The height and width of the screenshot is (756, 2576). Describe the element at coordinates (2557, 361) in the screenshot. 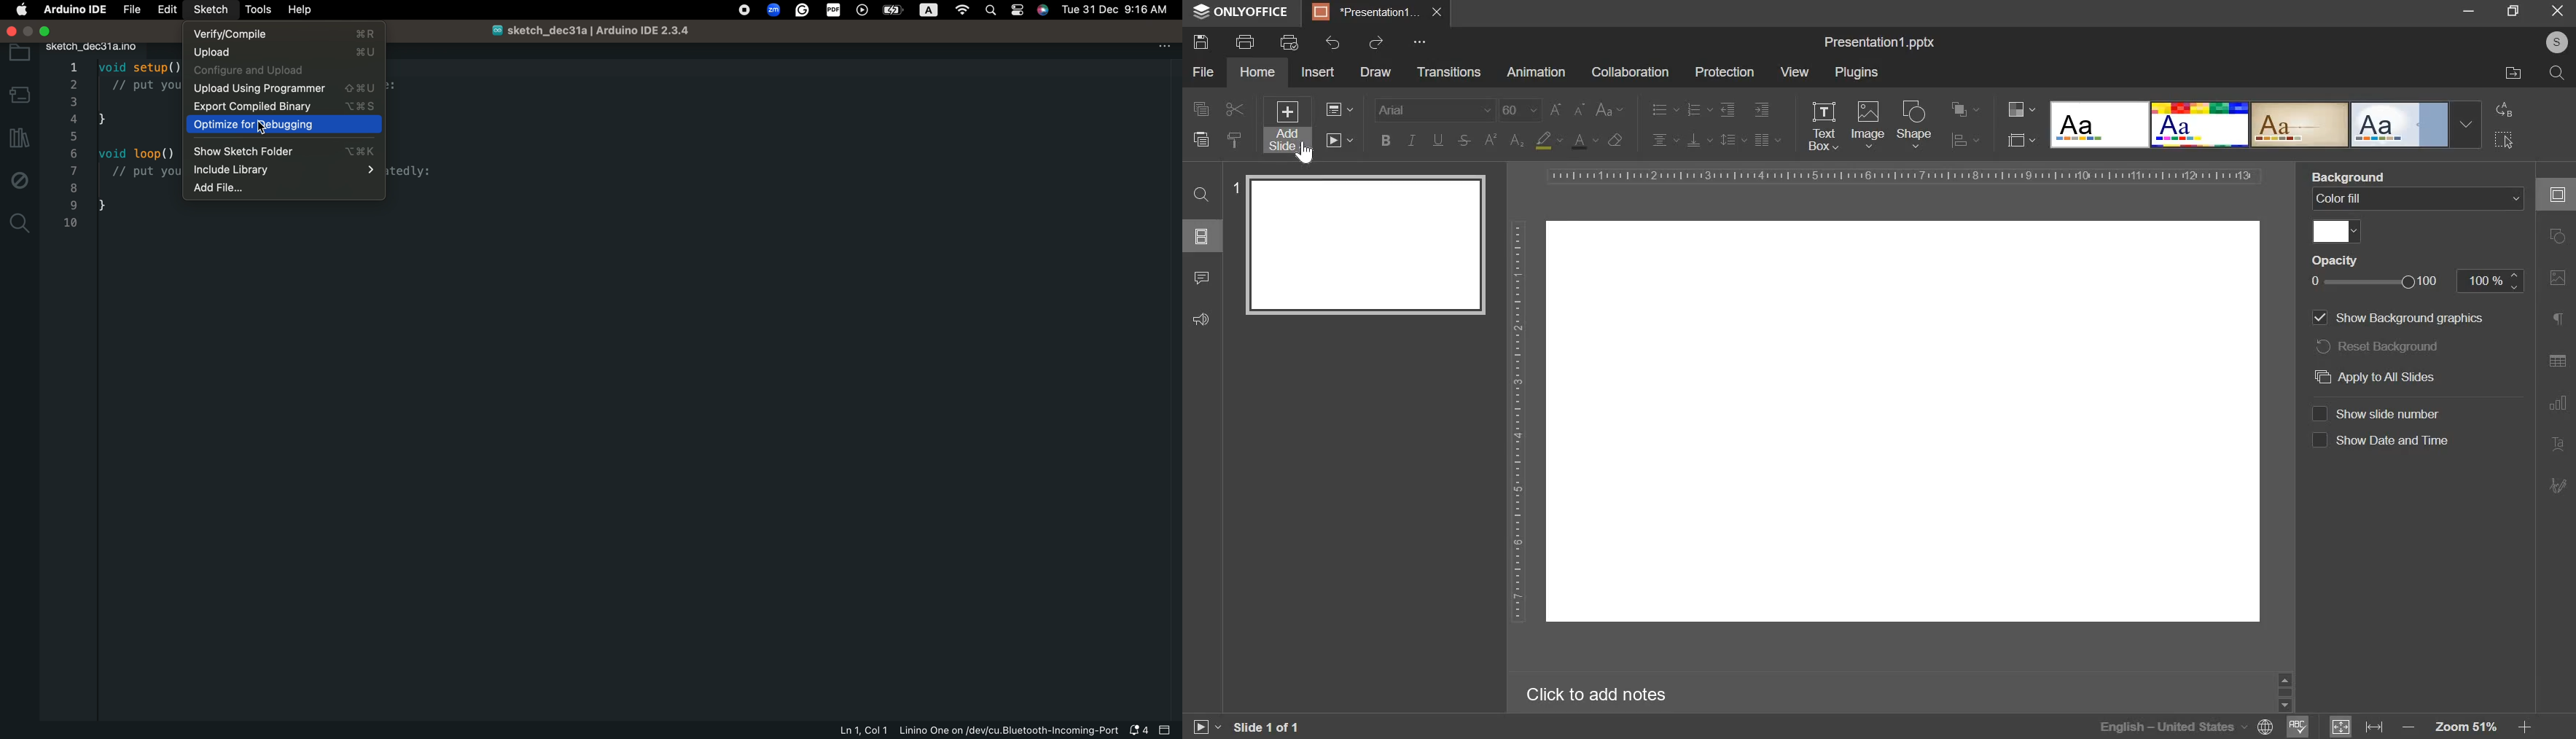

I see `table settings` at that location.